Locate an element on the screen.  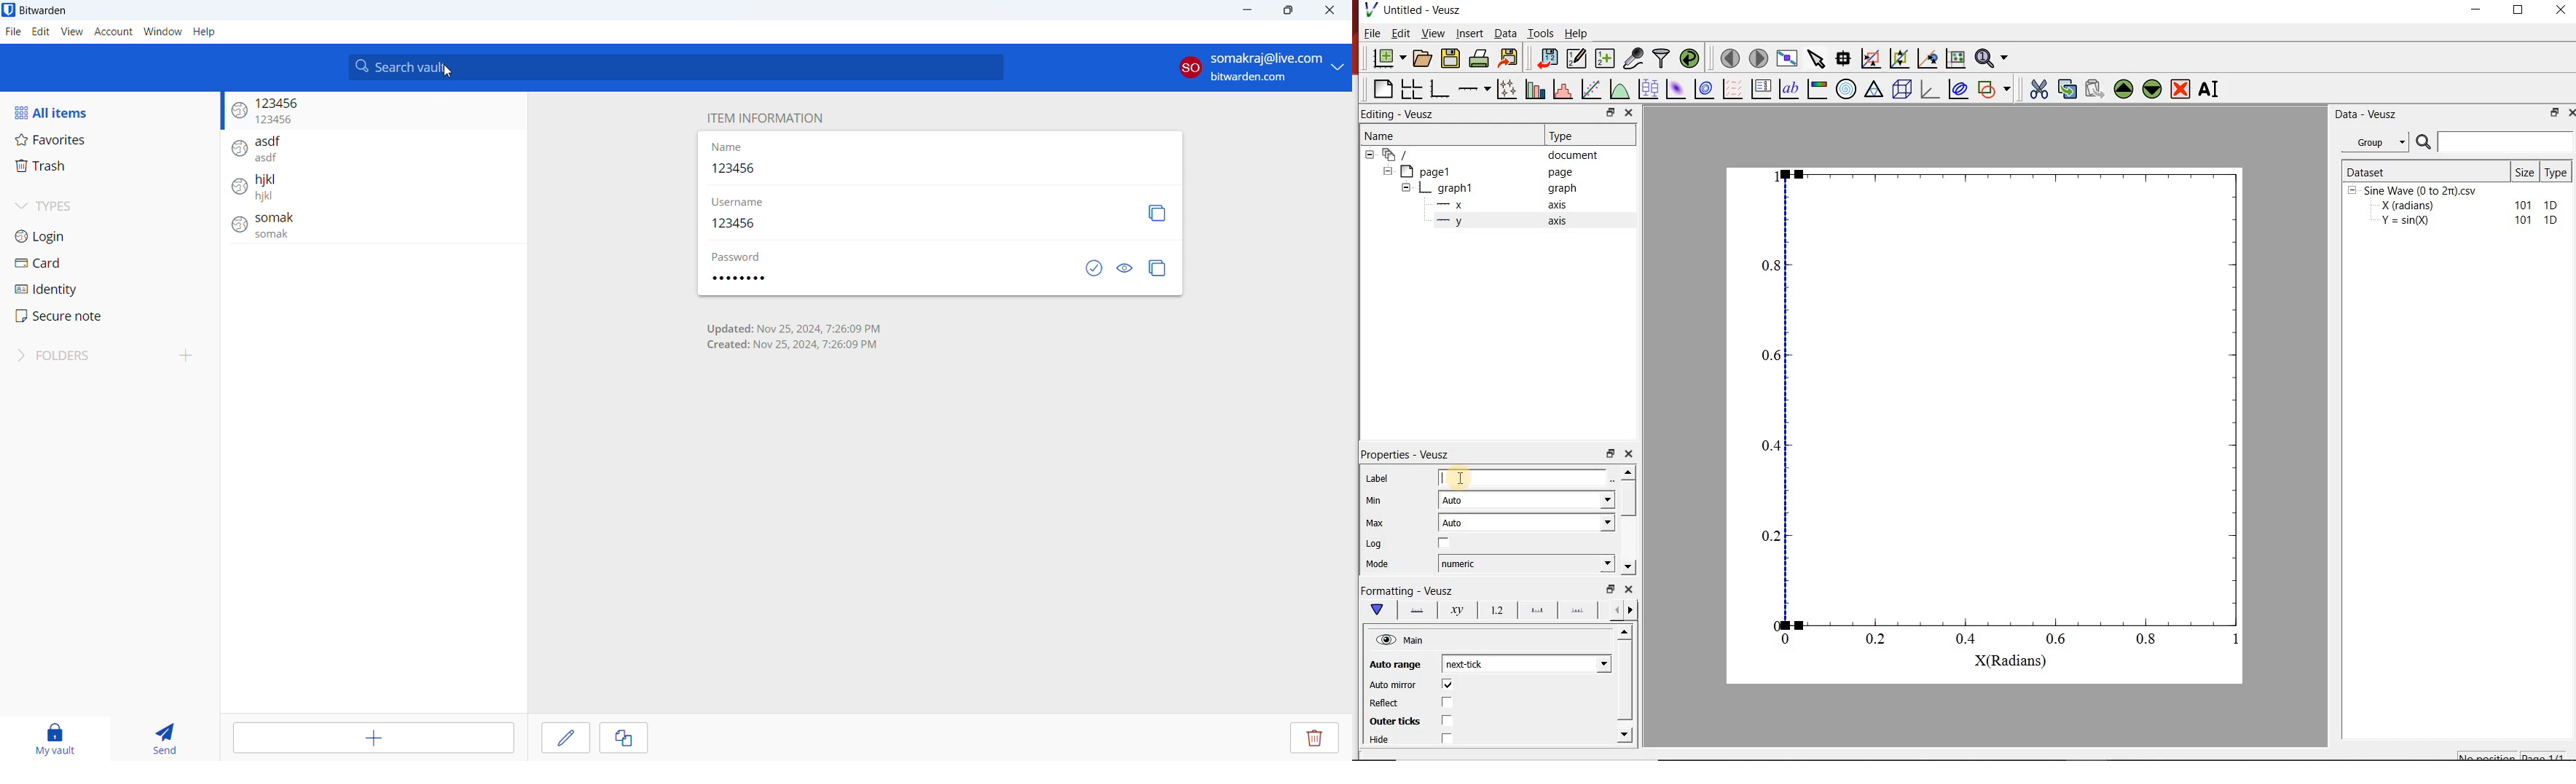
secure note is located at coordinates (108, 316).